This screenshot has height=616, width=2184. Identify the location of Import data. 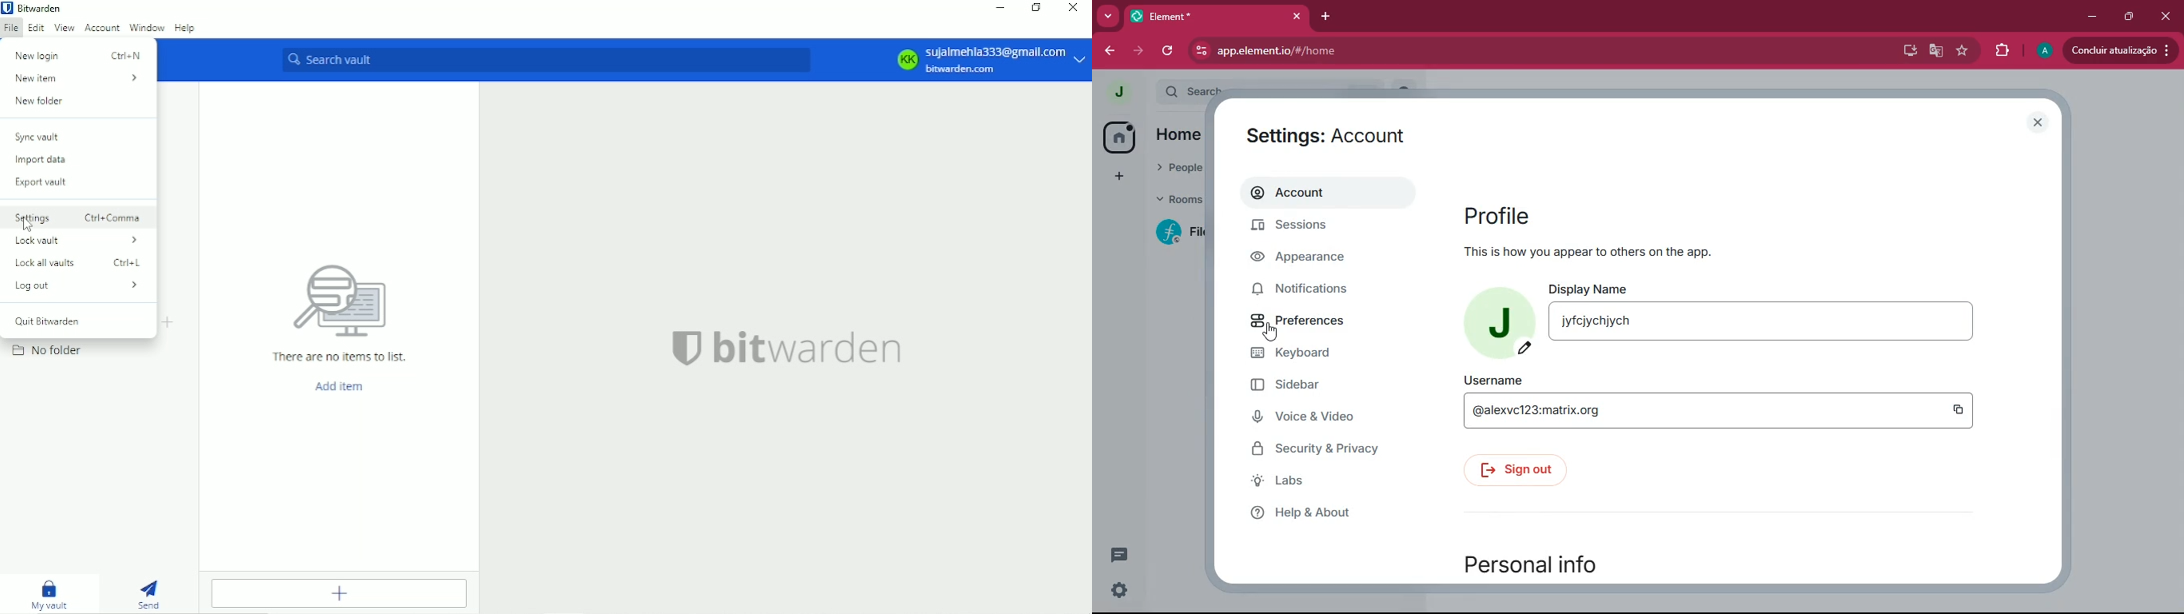
(38, 161).